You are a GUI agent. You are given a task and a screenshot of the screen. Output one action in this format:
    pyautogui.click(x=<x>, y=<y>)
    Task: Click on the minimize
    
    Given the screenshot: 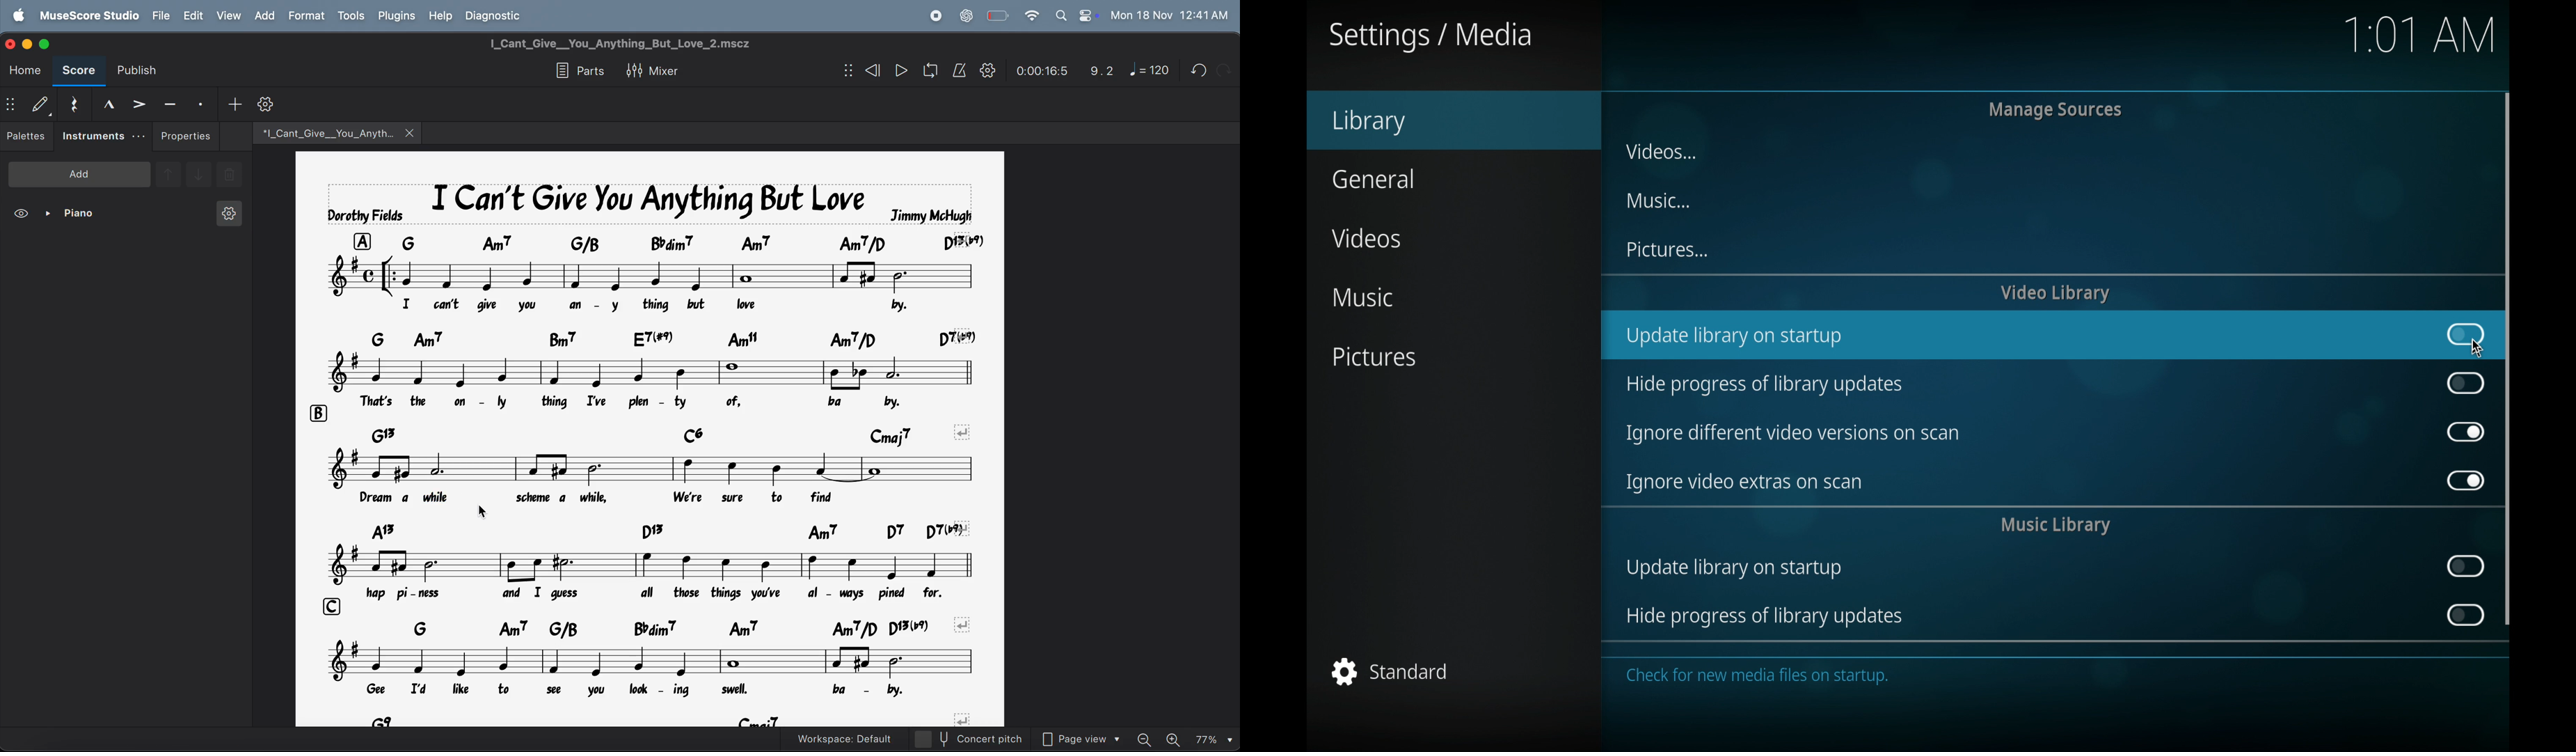 What is the action you would take?
    pyautogui.click(x=29, y=44)
    